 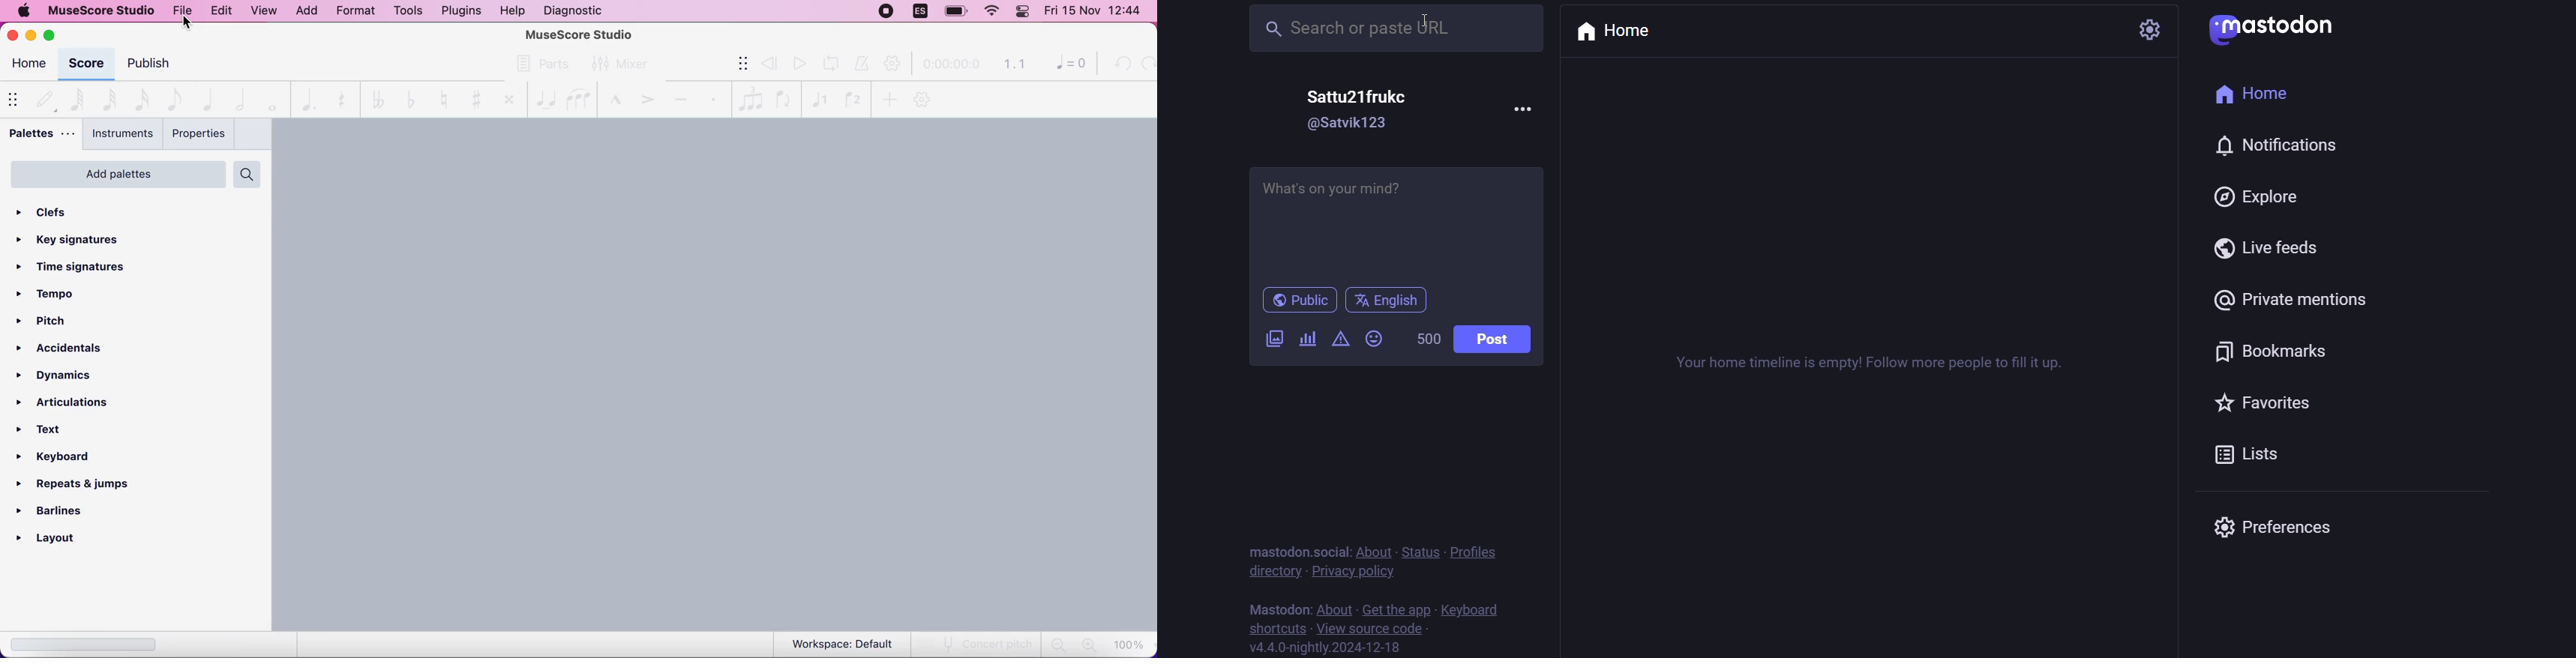 What do you see at coordinates (406, 99) in the screenshot?
I see `toggle flat` at bounding box center [406, 99].